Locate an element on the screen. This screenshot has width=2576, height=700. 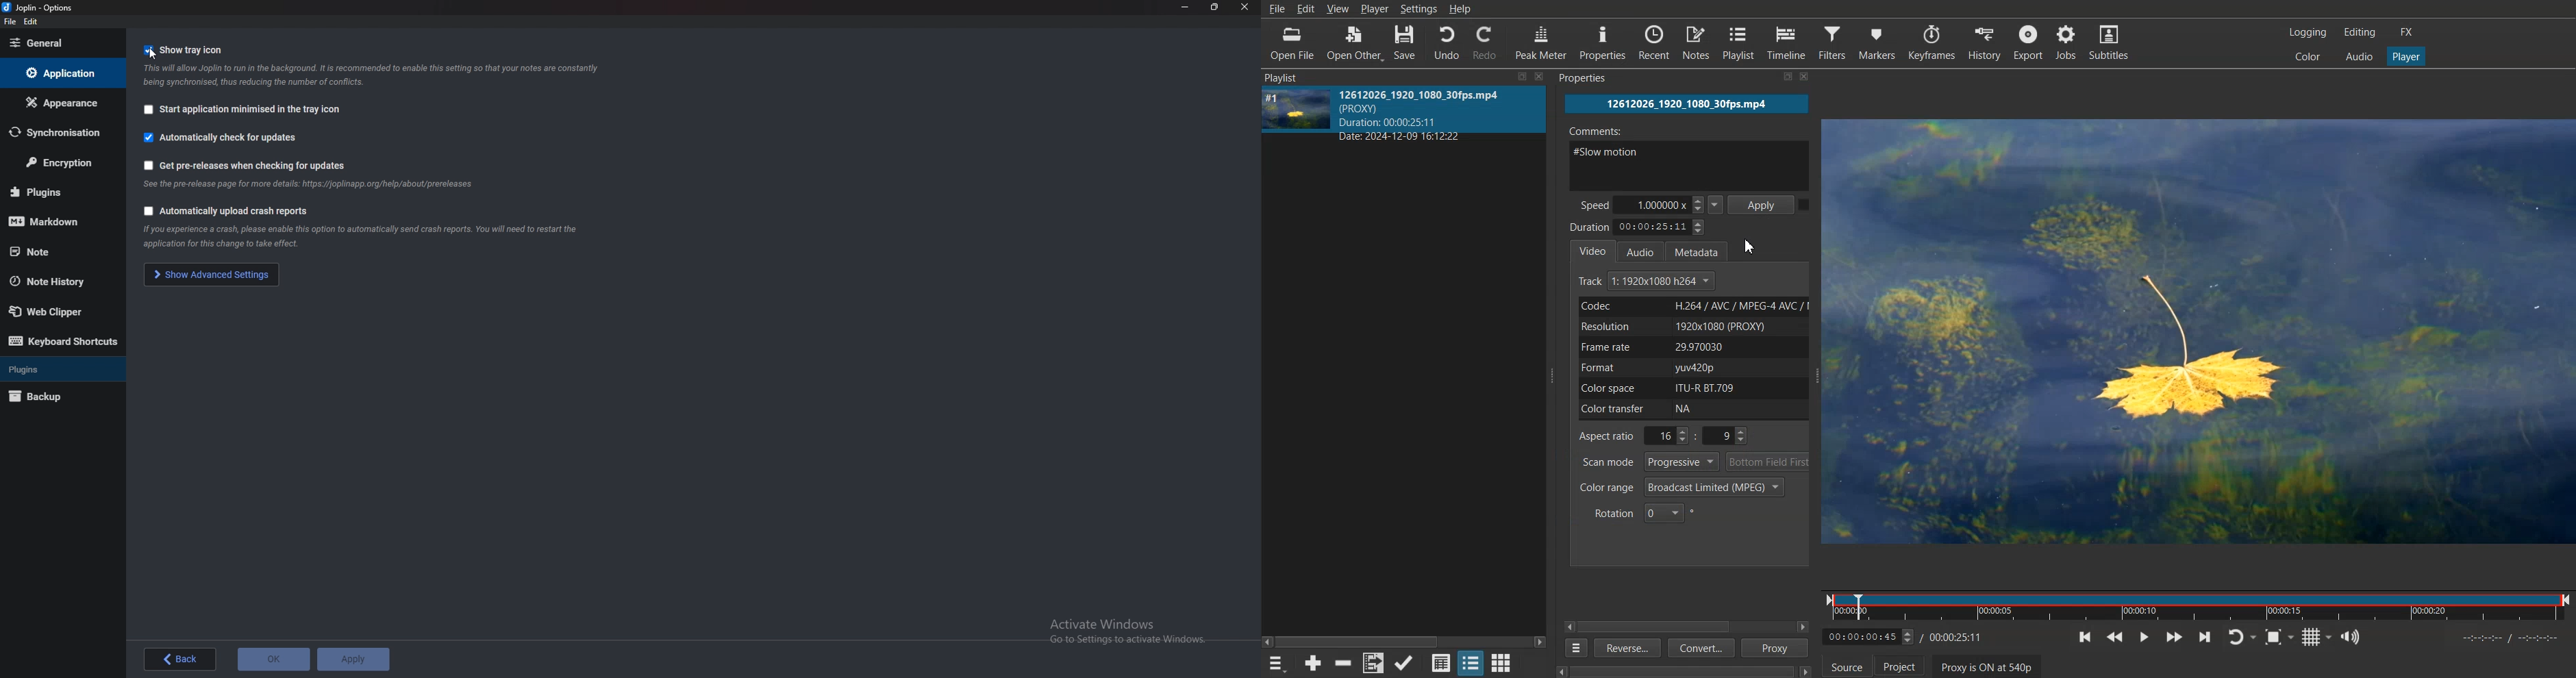
Checkbox  is located at coordinates (148, 110).